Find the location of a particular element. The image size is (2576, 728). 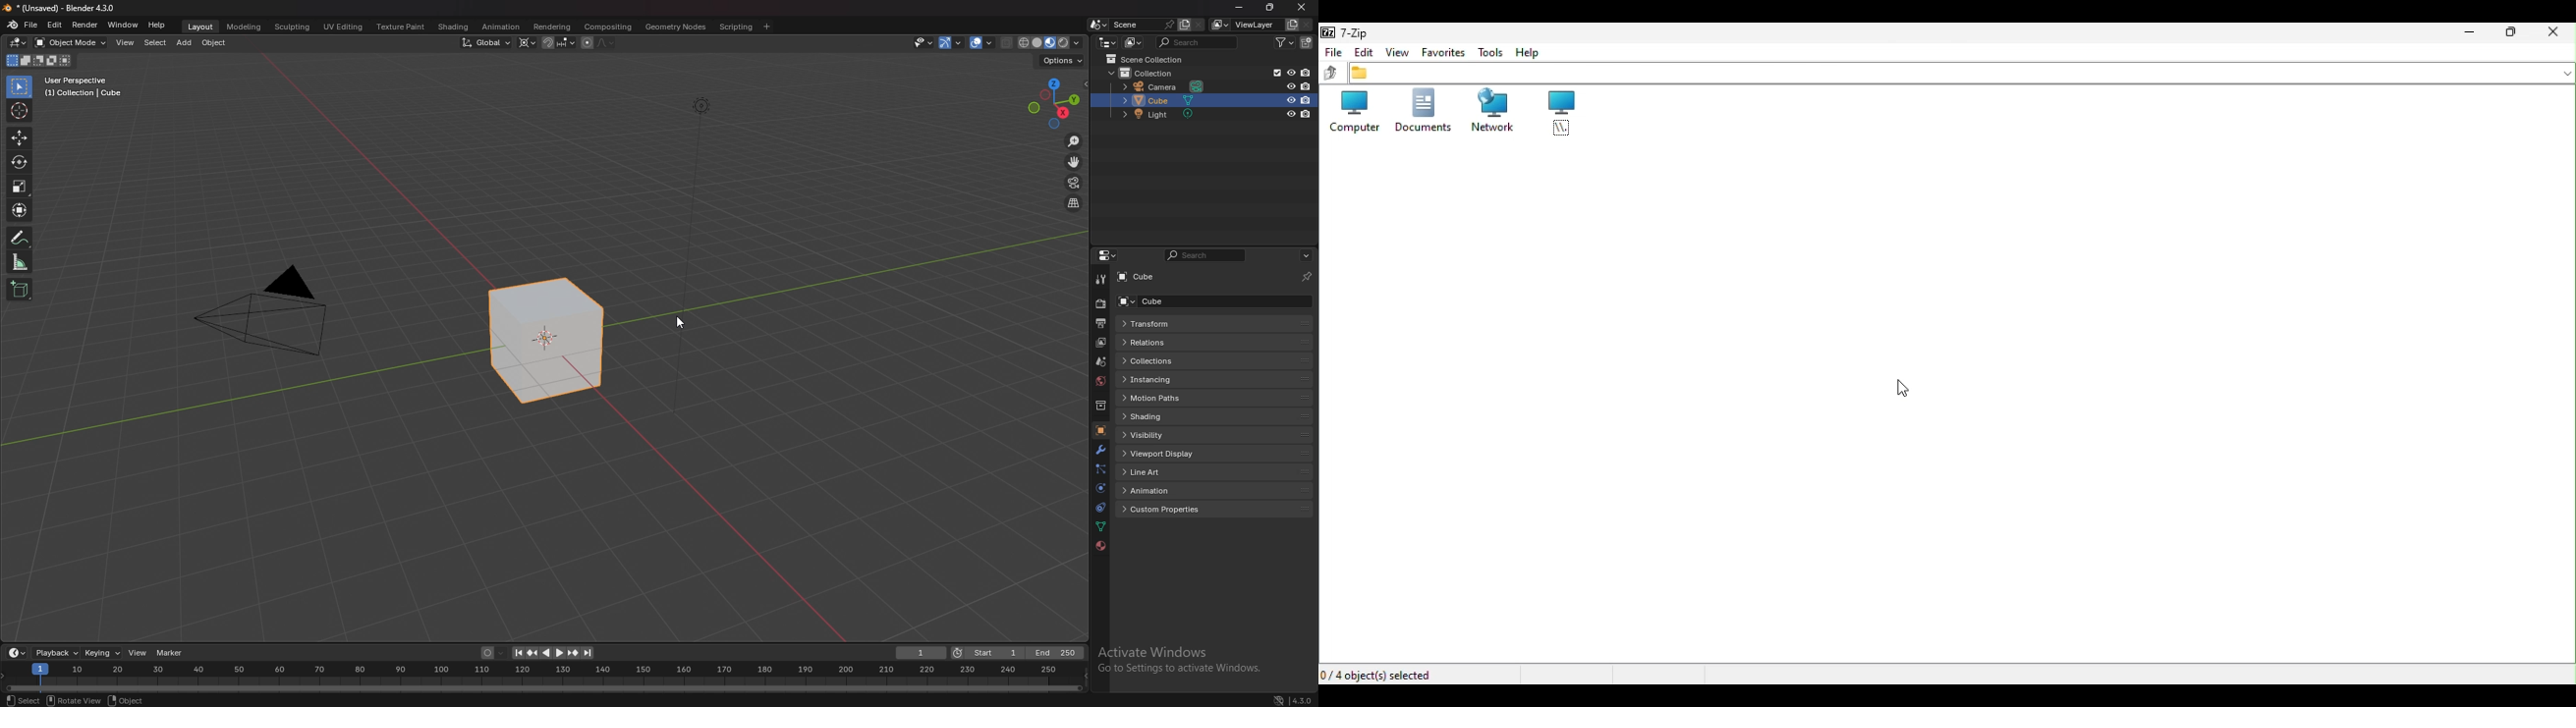

line art is located at coordinates (1165, 473).